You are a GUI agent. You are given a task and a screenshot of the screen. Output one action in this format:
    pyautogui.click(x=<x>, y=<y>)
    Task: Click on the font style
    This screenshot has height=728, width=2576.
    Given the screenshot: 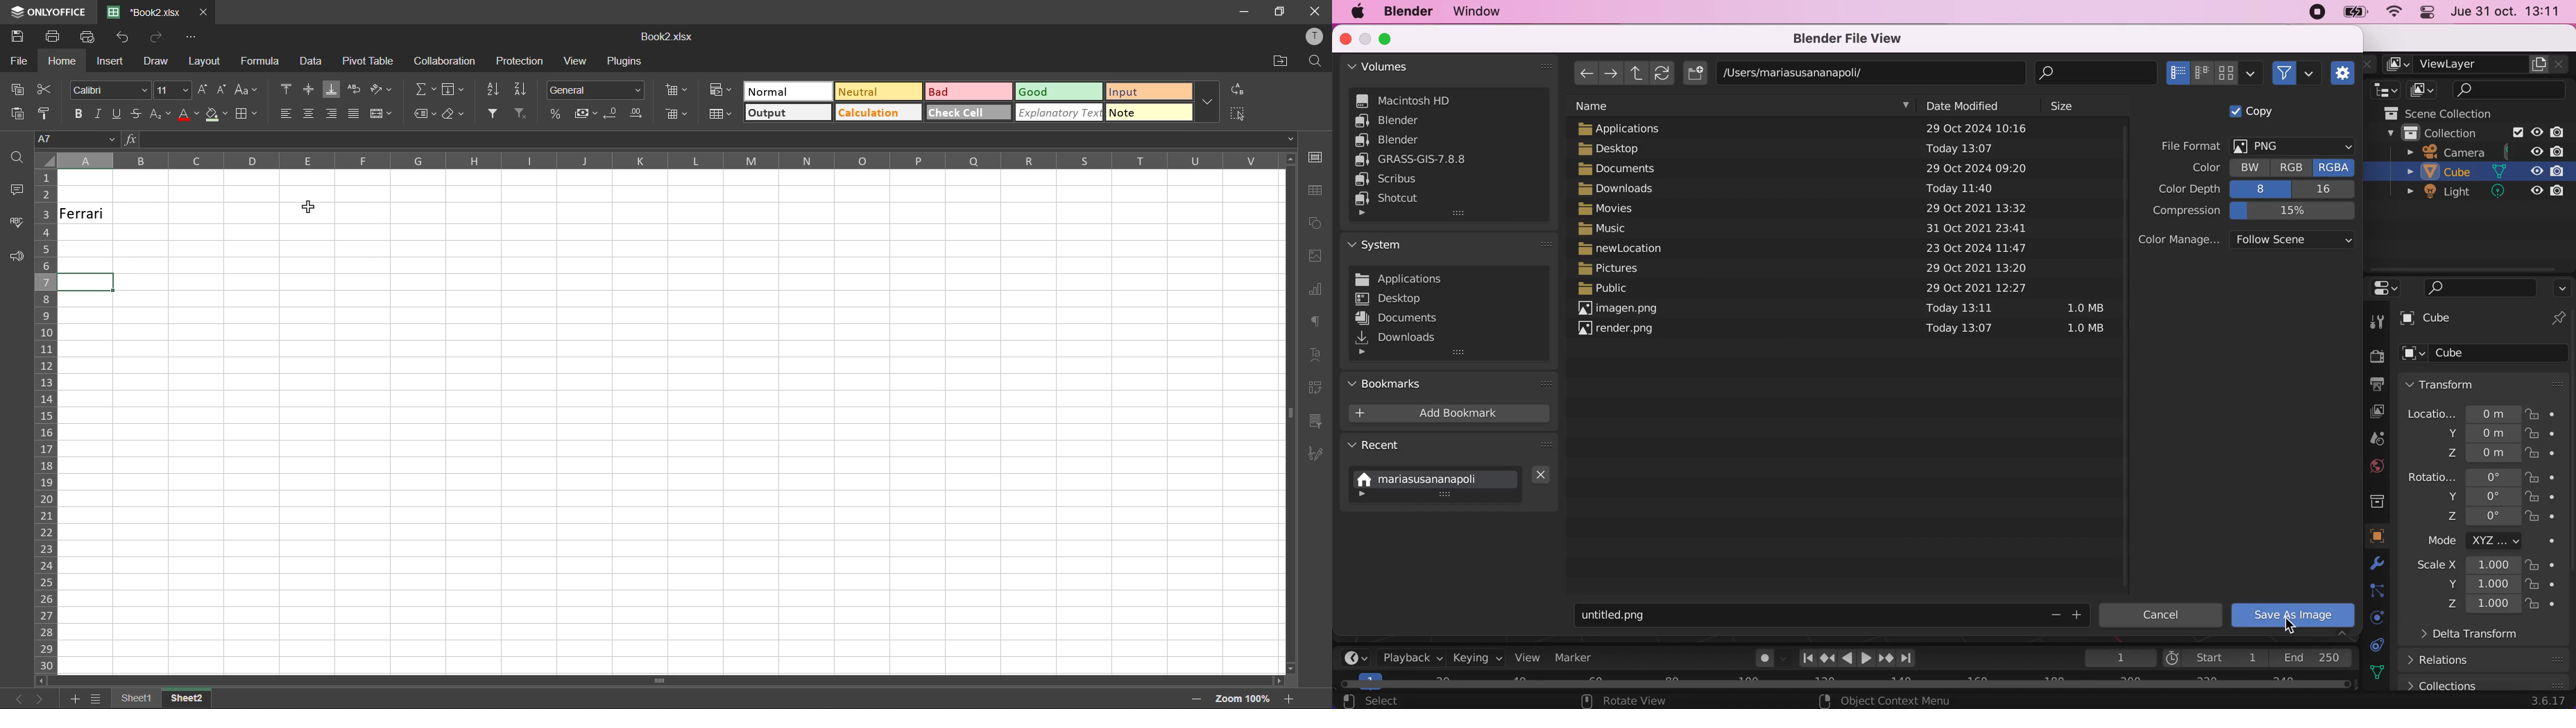 What is the action you would take?
    pyautogui.click(x=110, y=91)
    